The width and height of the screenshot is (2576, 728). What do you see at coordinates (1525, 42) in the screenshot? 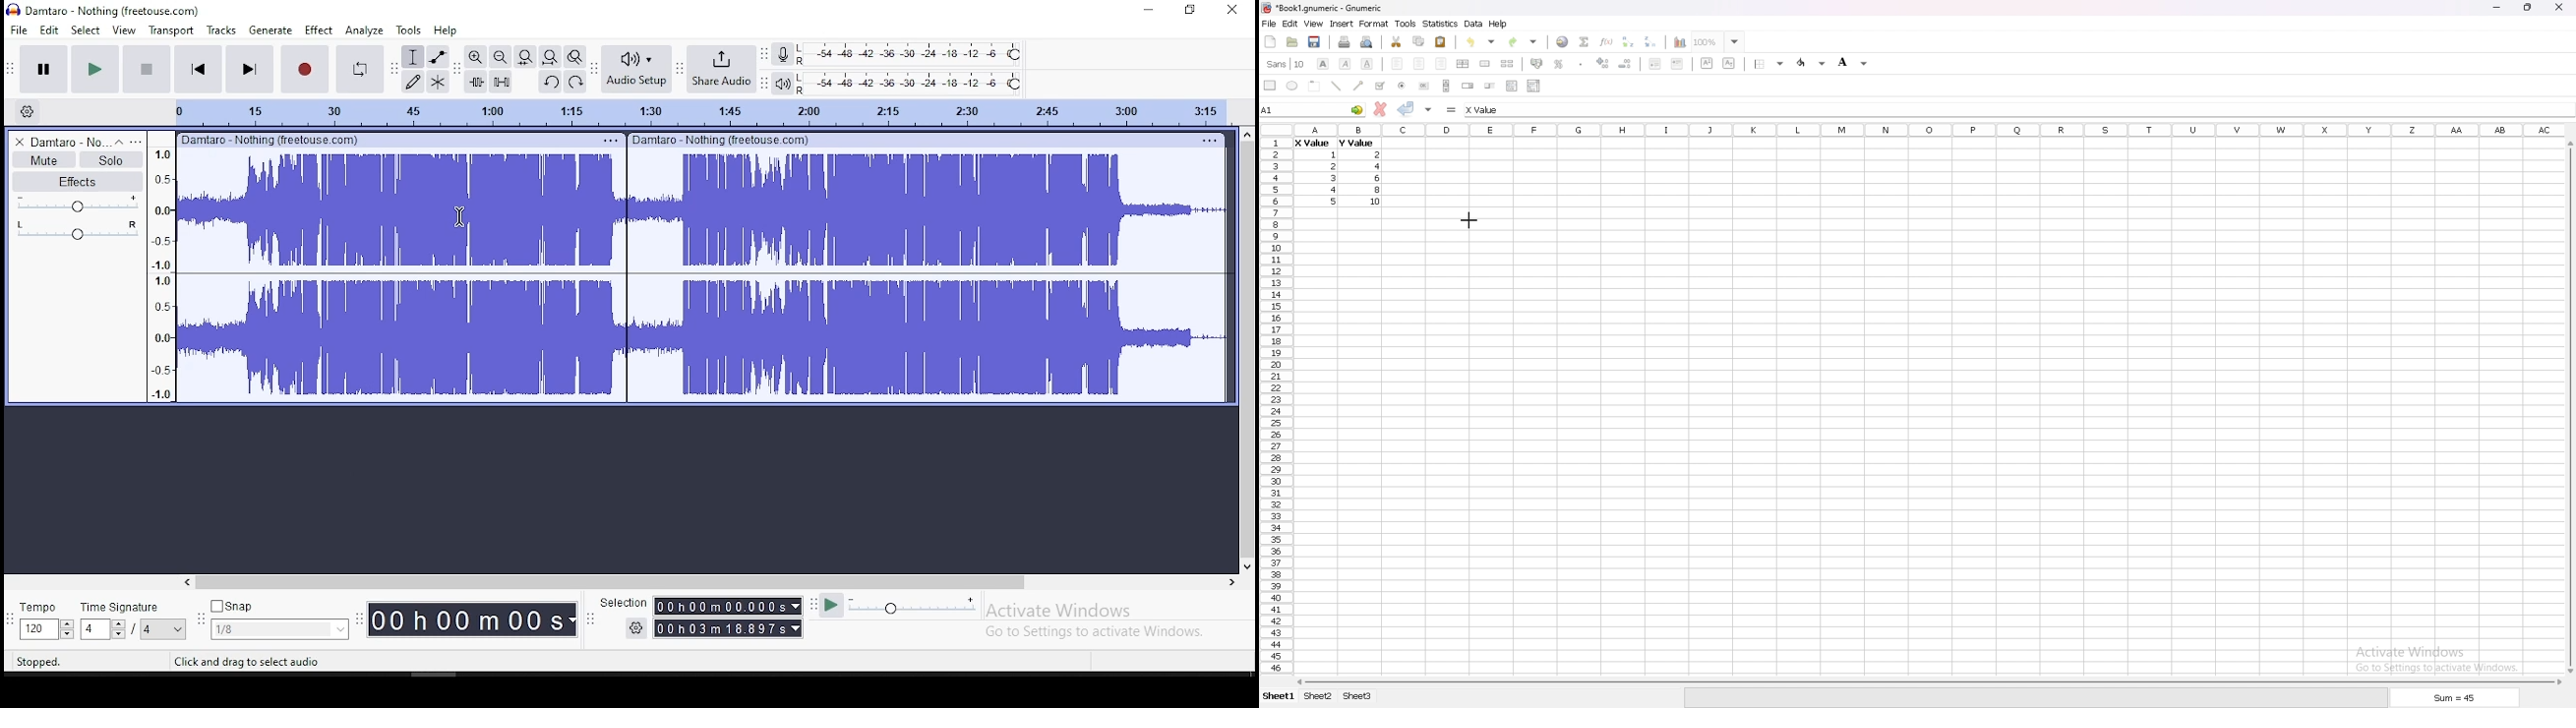
I see `redo` at bounding box center [1525, 42].